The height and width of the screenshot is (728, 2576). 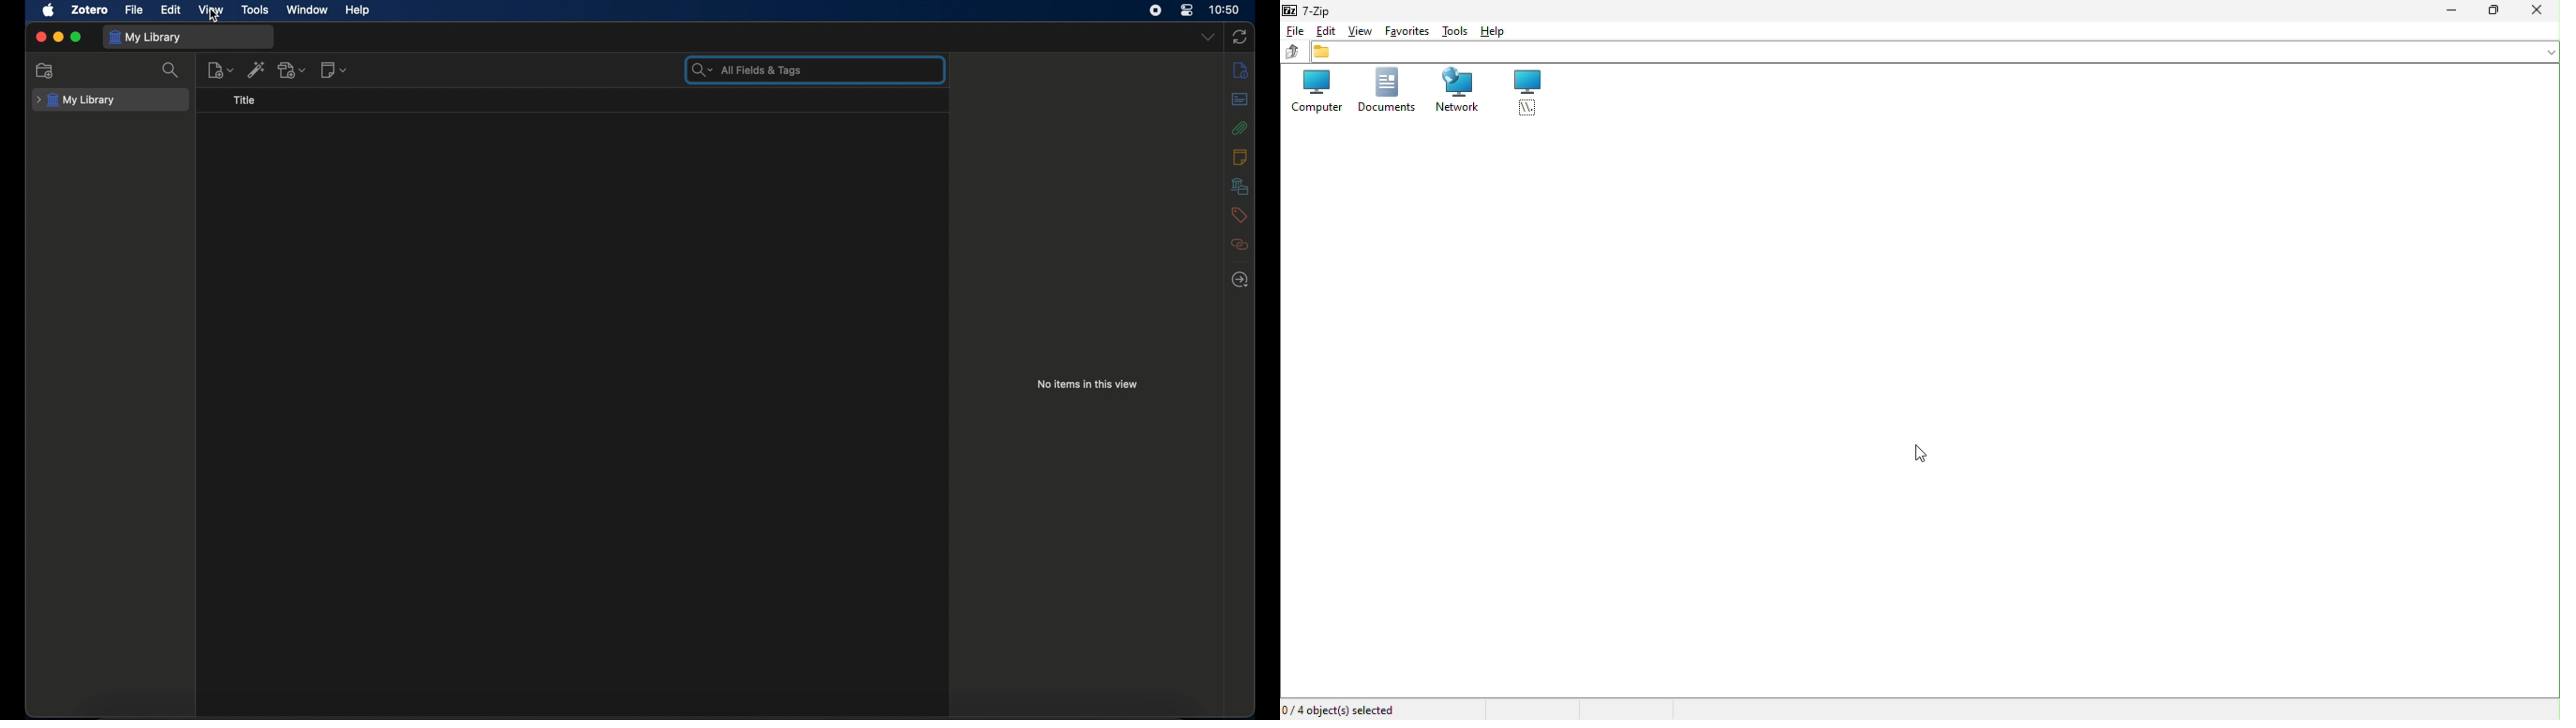 What do you see at coordinates (49, 10) in the screenshot?
I see `apple` at bounding box center [49, 10].